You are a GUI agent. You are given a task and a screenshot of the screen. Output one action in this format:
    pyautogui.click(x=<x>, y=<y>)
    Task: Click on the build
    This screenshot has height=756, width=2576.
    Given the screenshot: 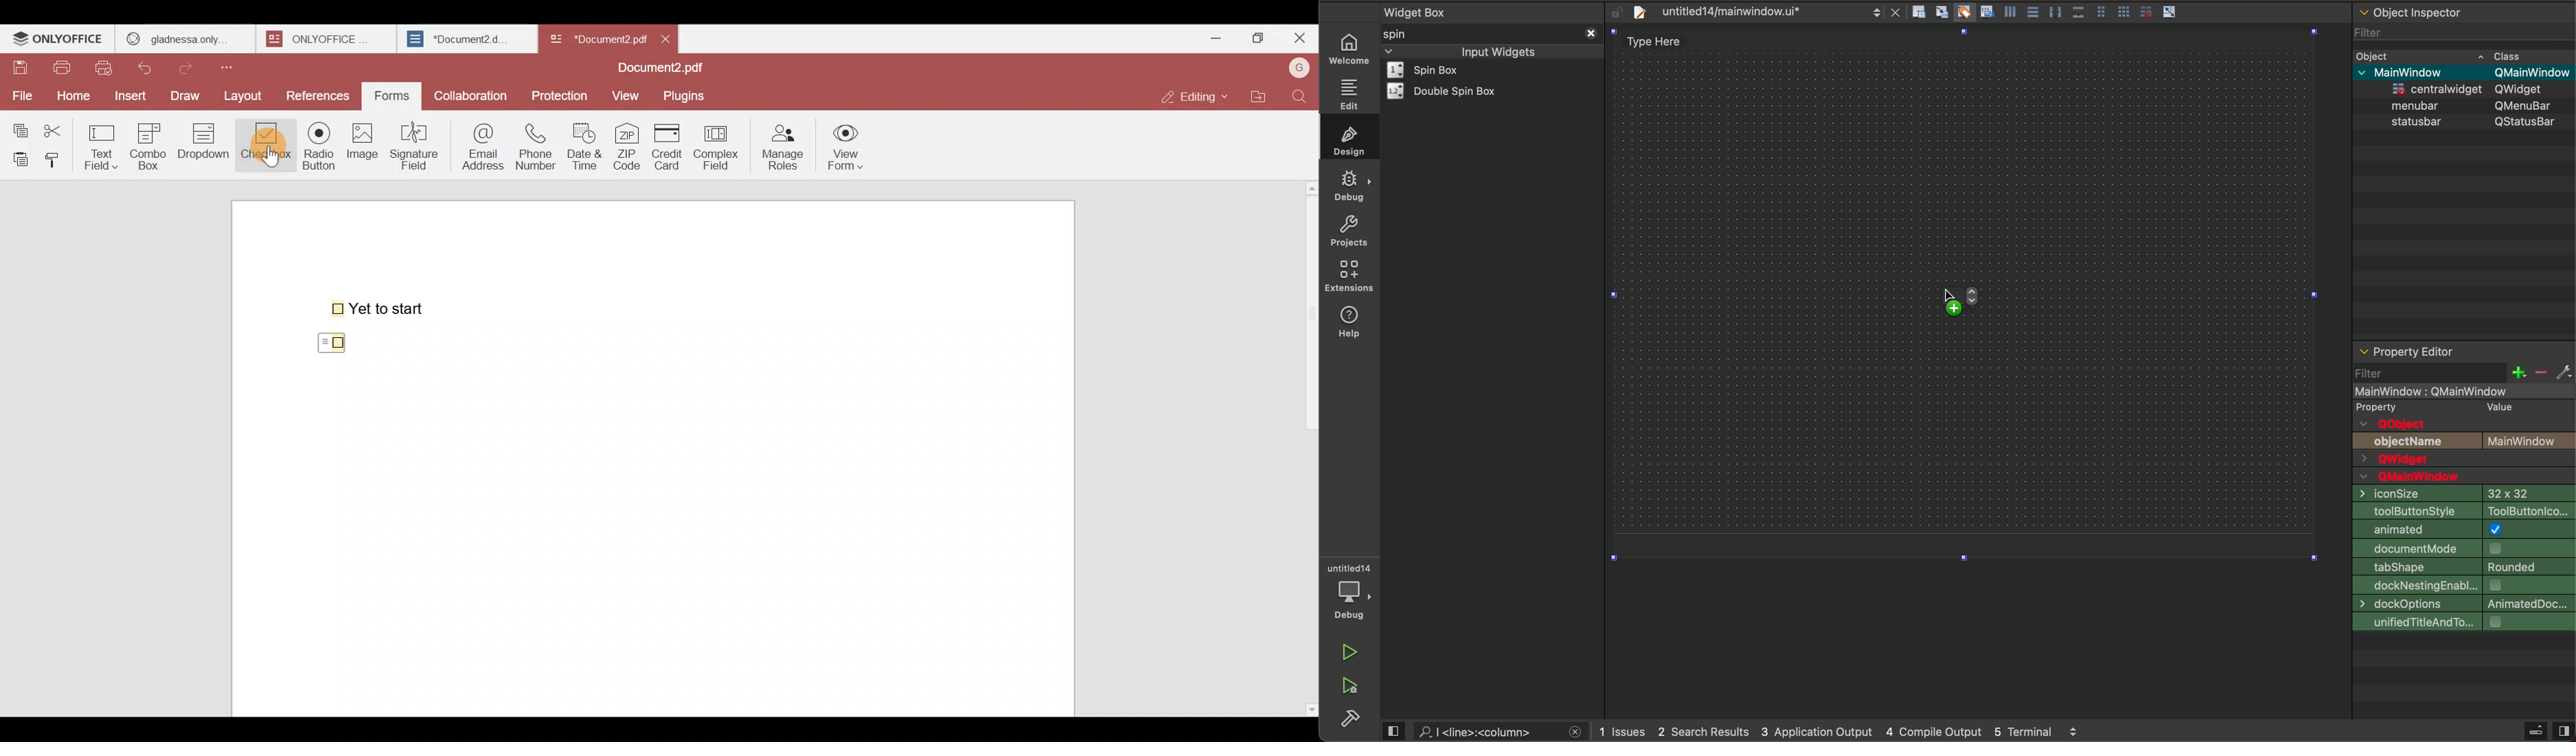 What is the action you would take?
    pyautogui.click(x=1353, y=719)
    